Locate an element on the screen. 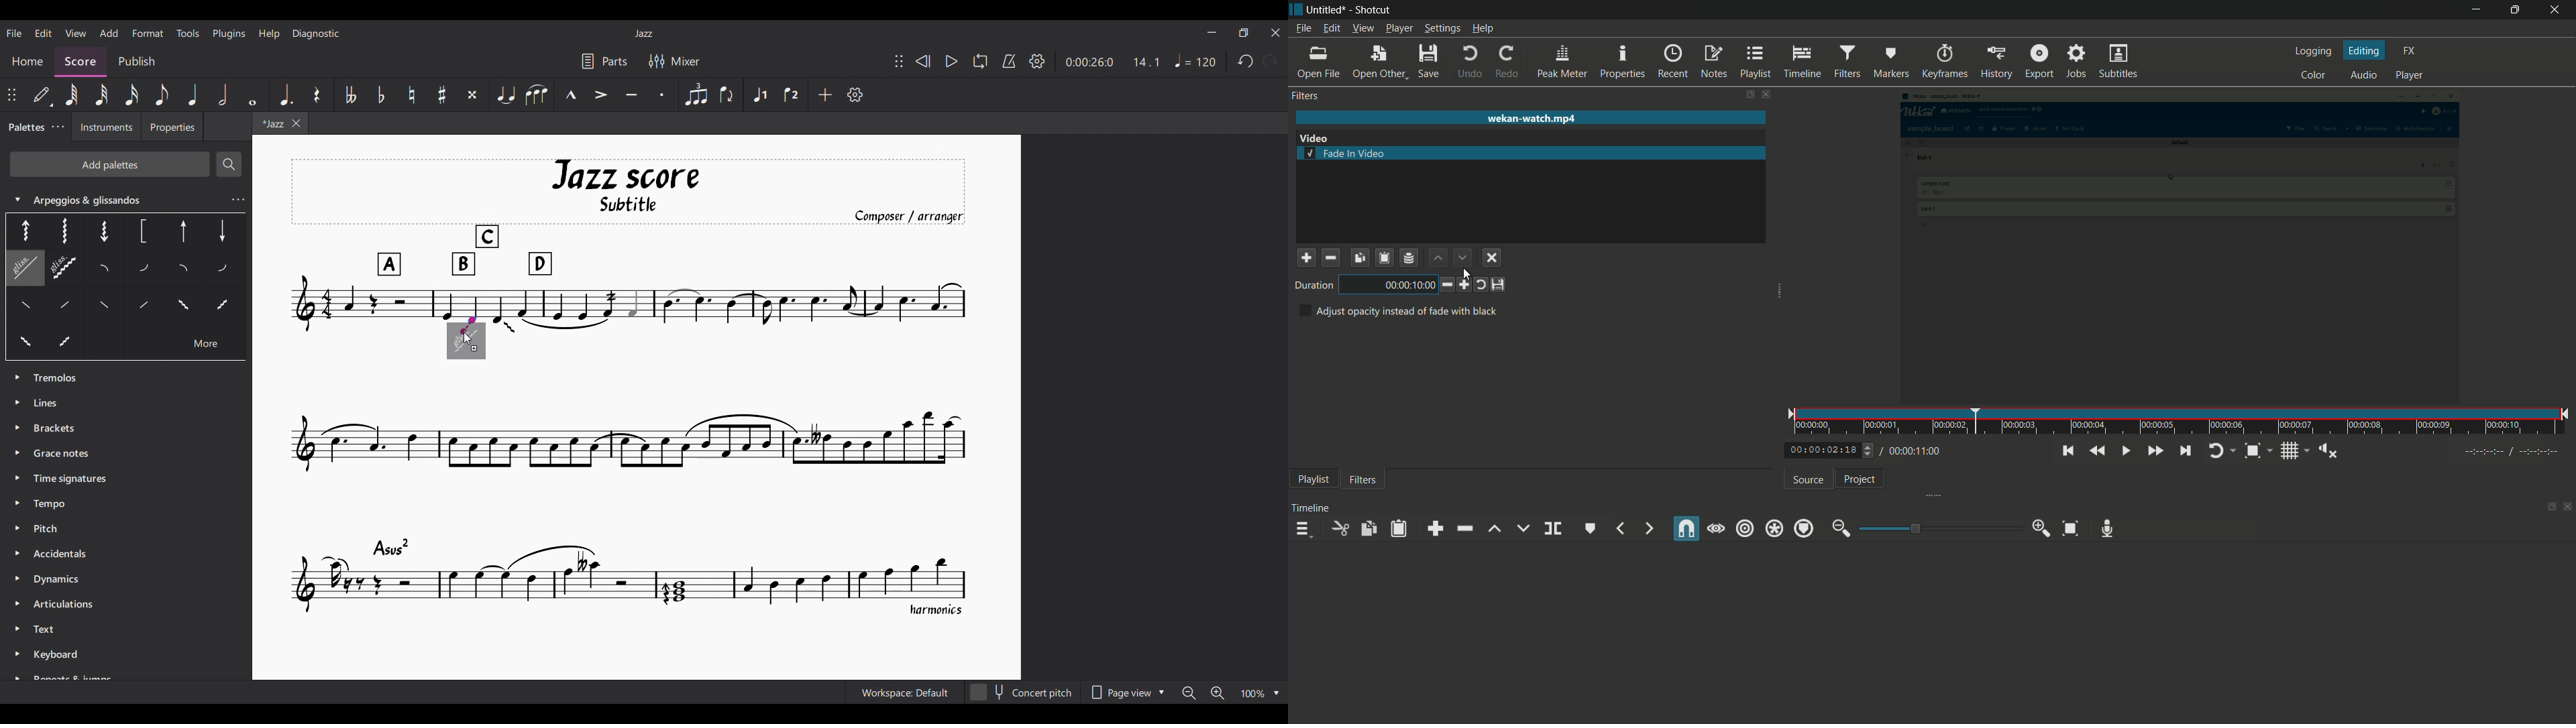 This screenshot has height=728, width=2576. Text is located at coordinates (48, 630).